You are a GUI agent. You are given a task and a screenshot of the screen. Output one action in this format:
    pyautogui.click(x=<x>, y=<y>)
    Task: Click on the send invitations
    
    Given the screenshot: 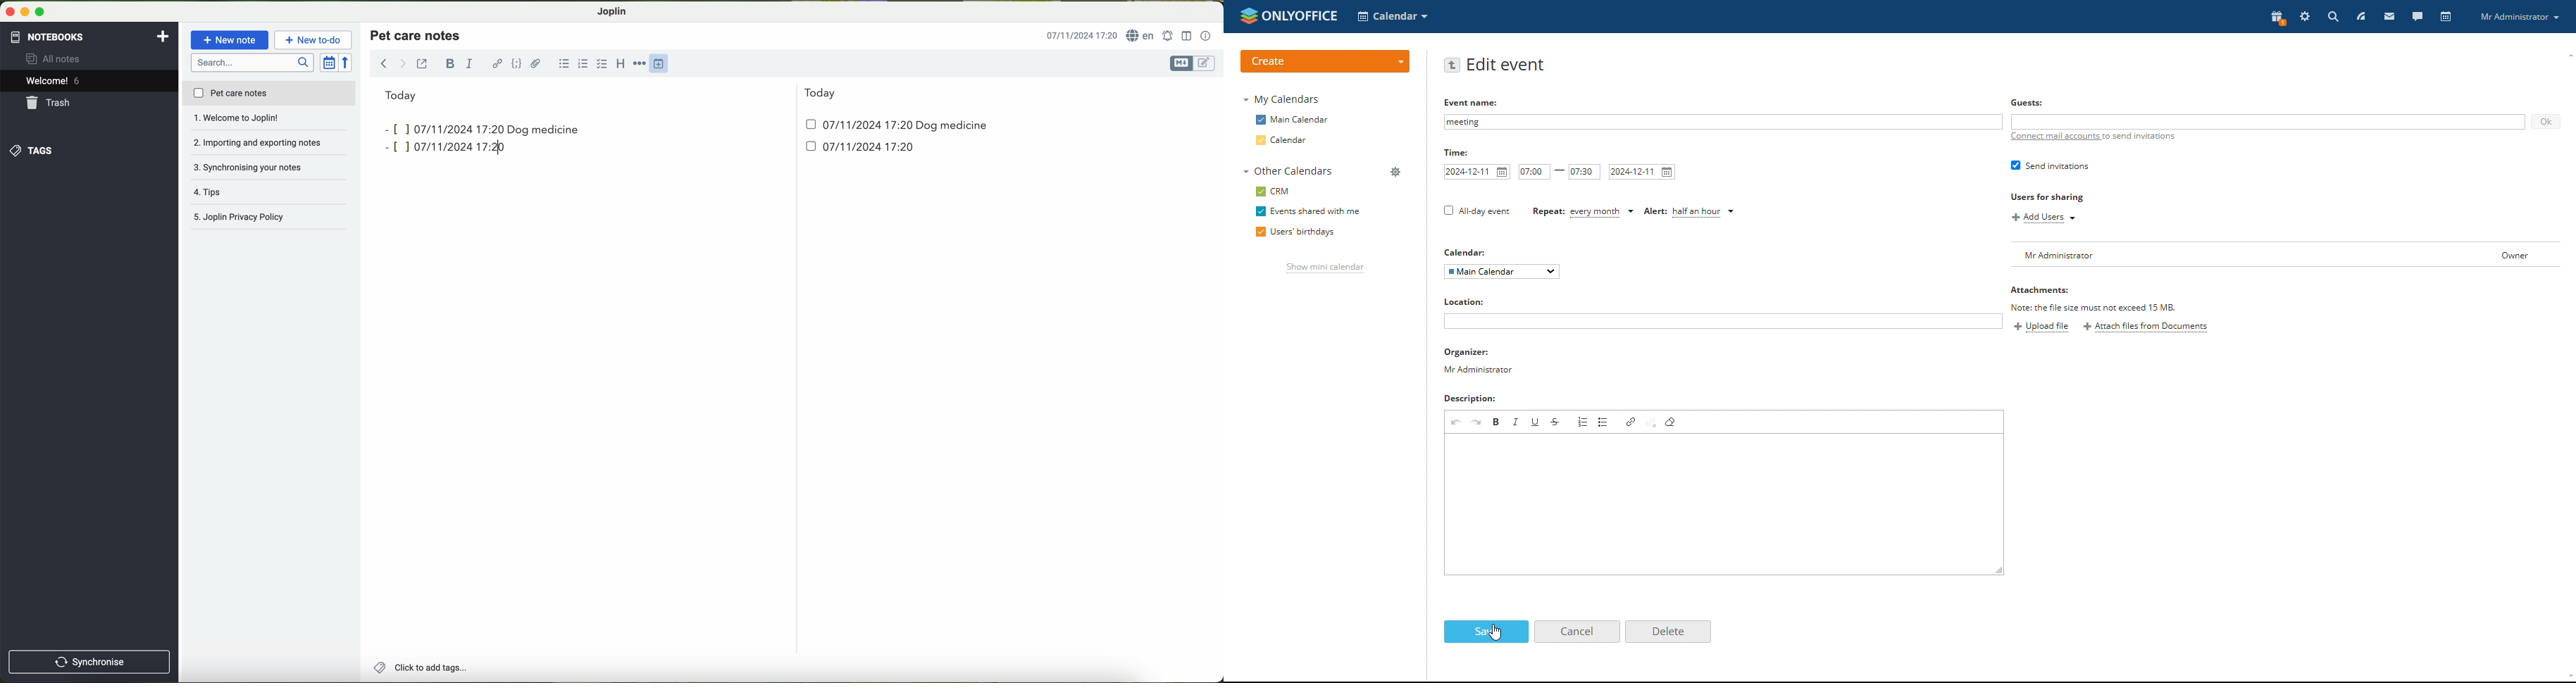 What is the action you would take?
    pyautogui.click(x=2049, y=166)
    